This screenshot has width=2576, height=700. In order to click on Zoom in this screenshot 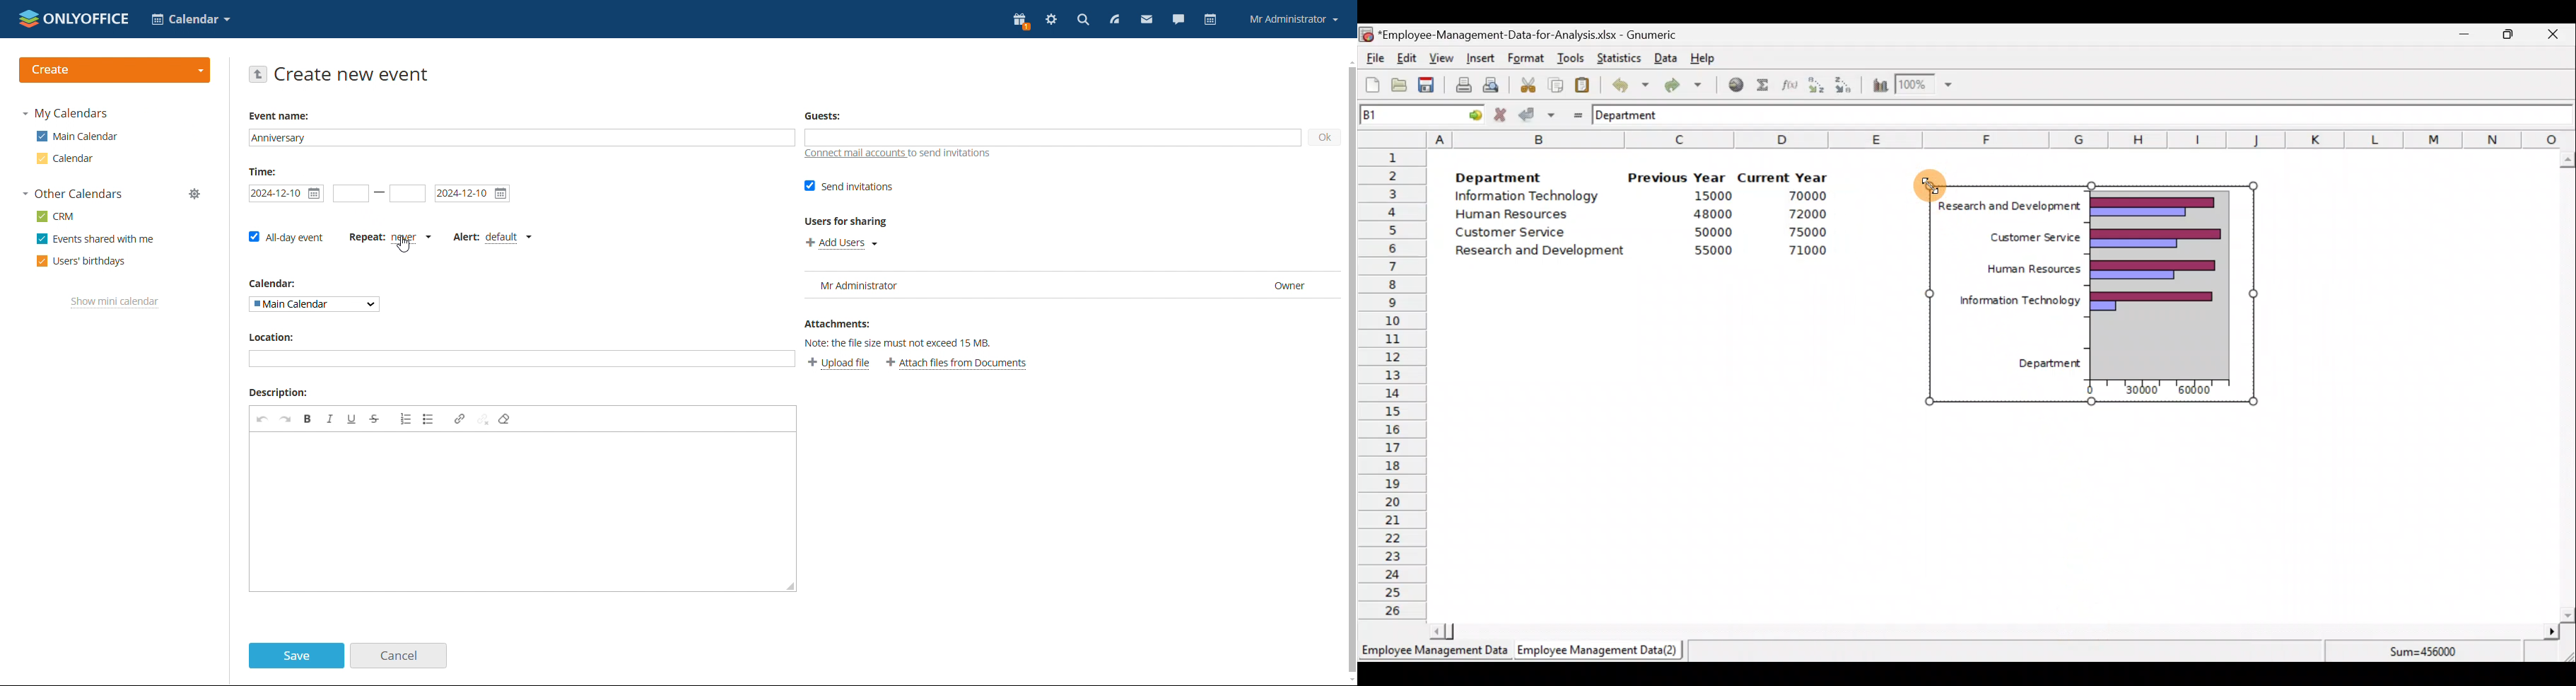, I will do `click(1925, 84)`.